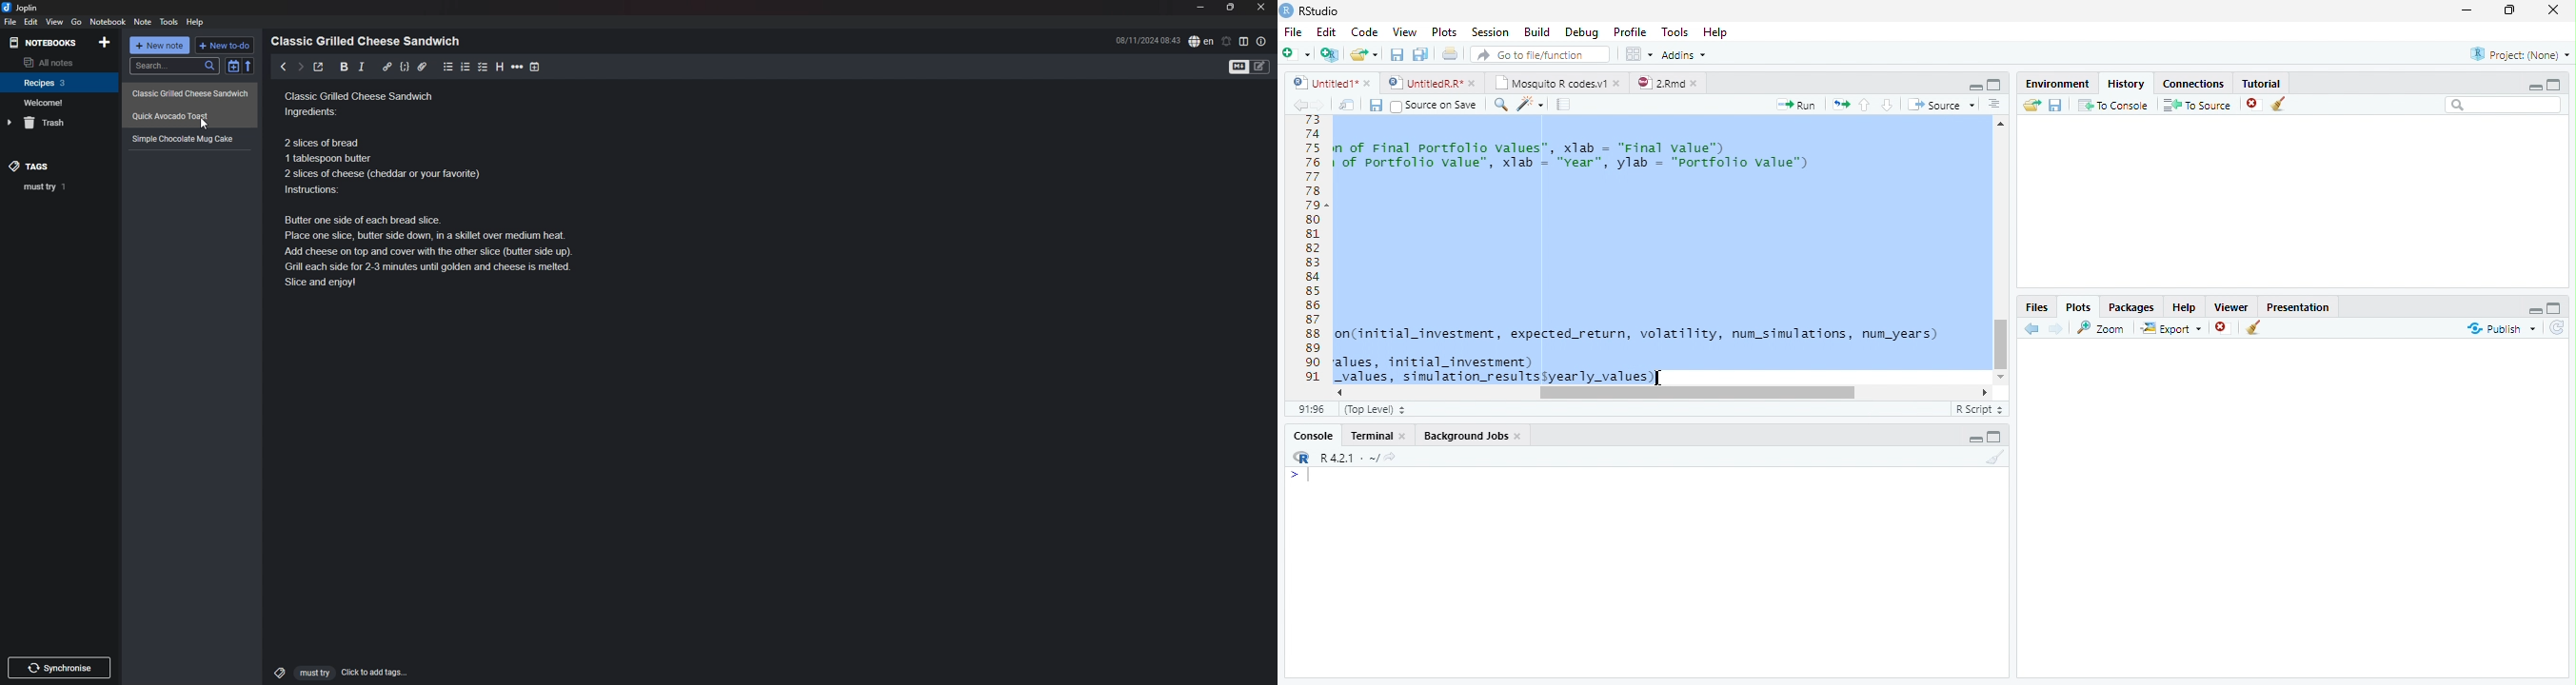 The height and width of the screenshot is (700, 2576). I want to click on To Console, so click(2112, 105).